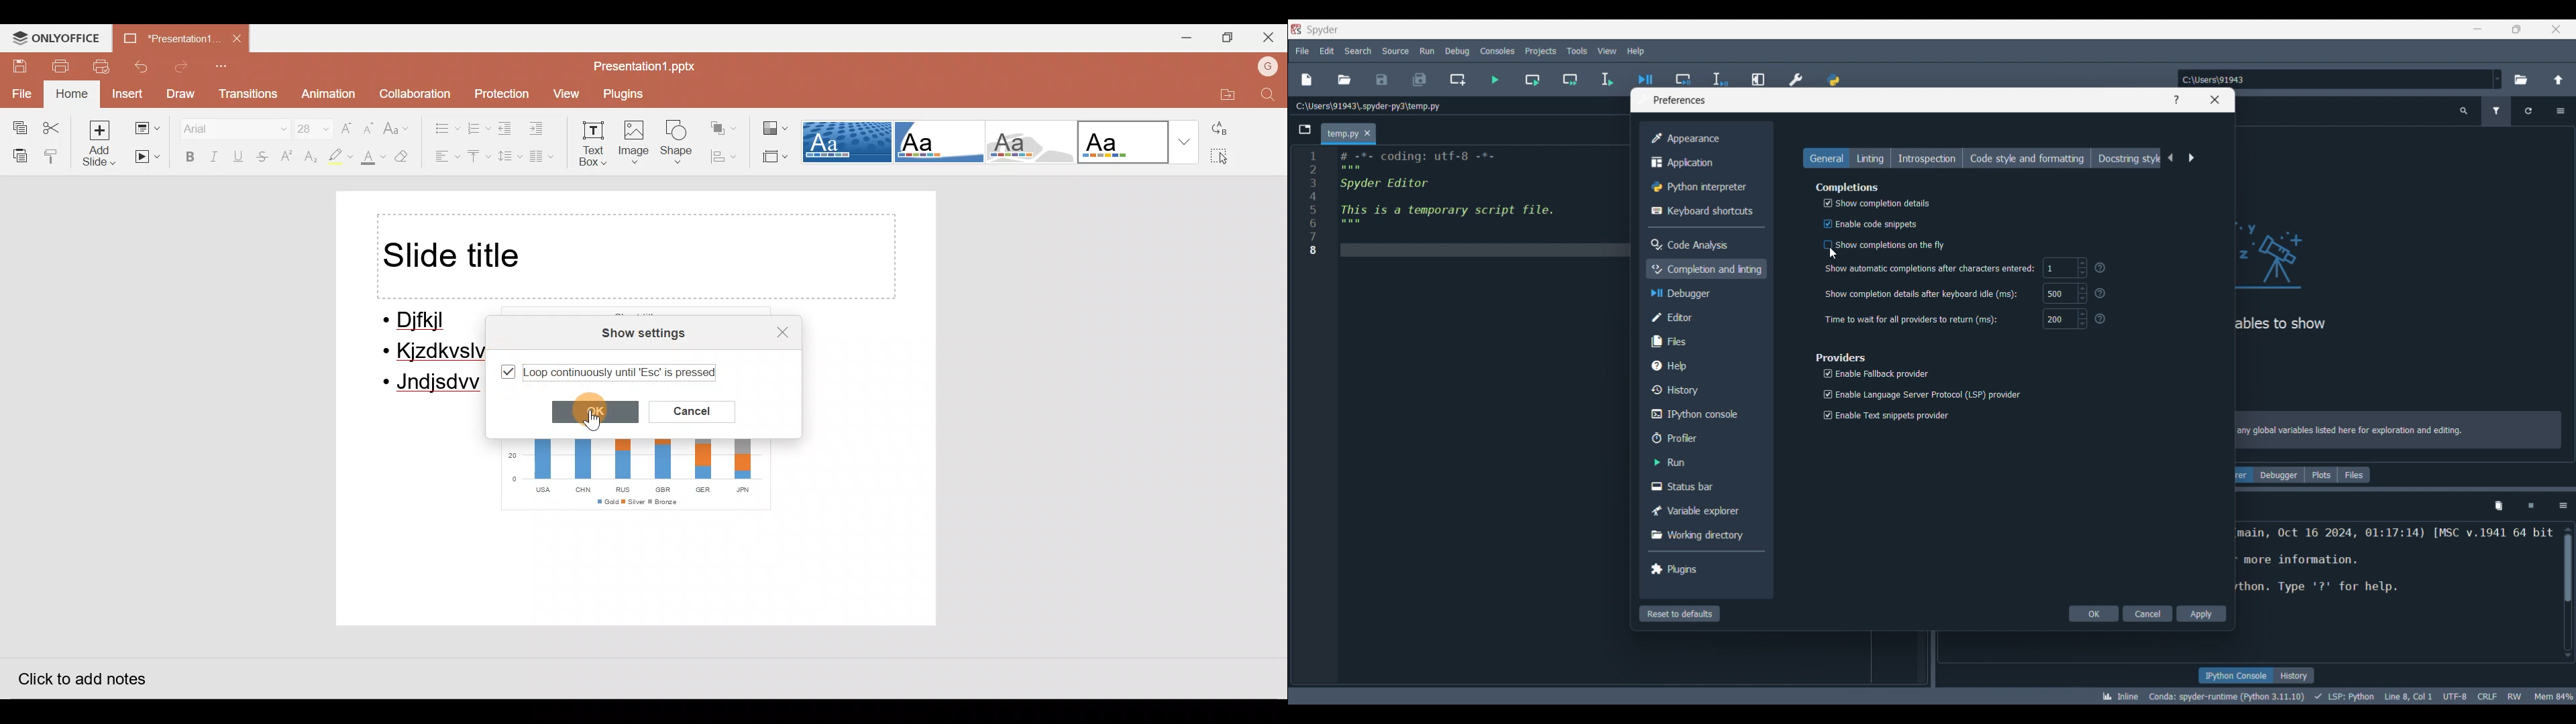 Image resolution: width=2576 pixels, height=728 pixels. I want to click on ?, so click(2103, 293).